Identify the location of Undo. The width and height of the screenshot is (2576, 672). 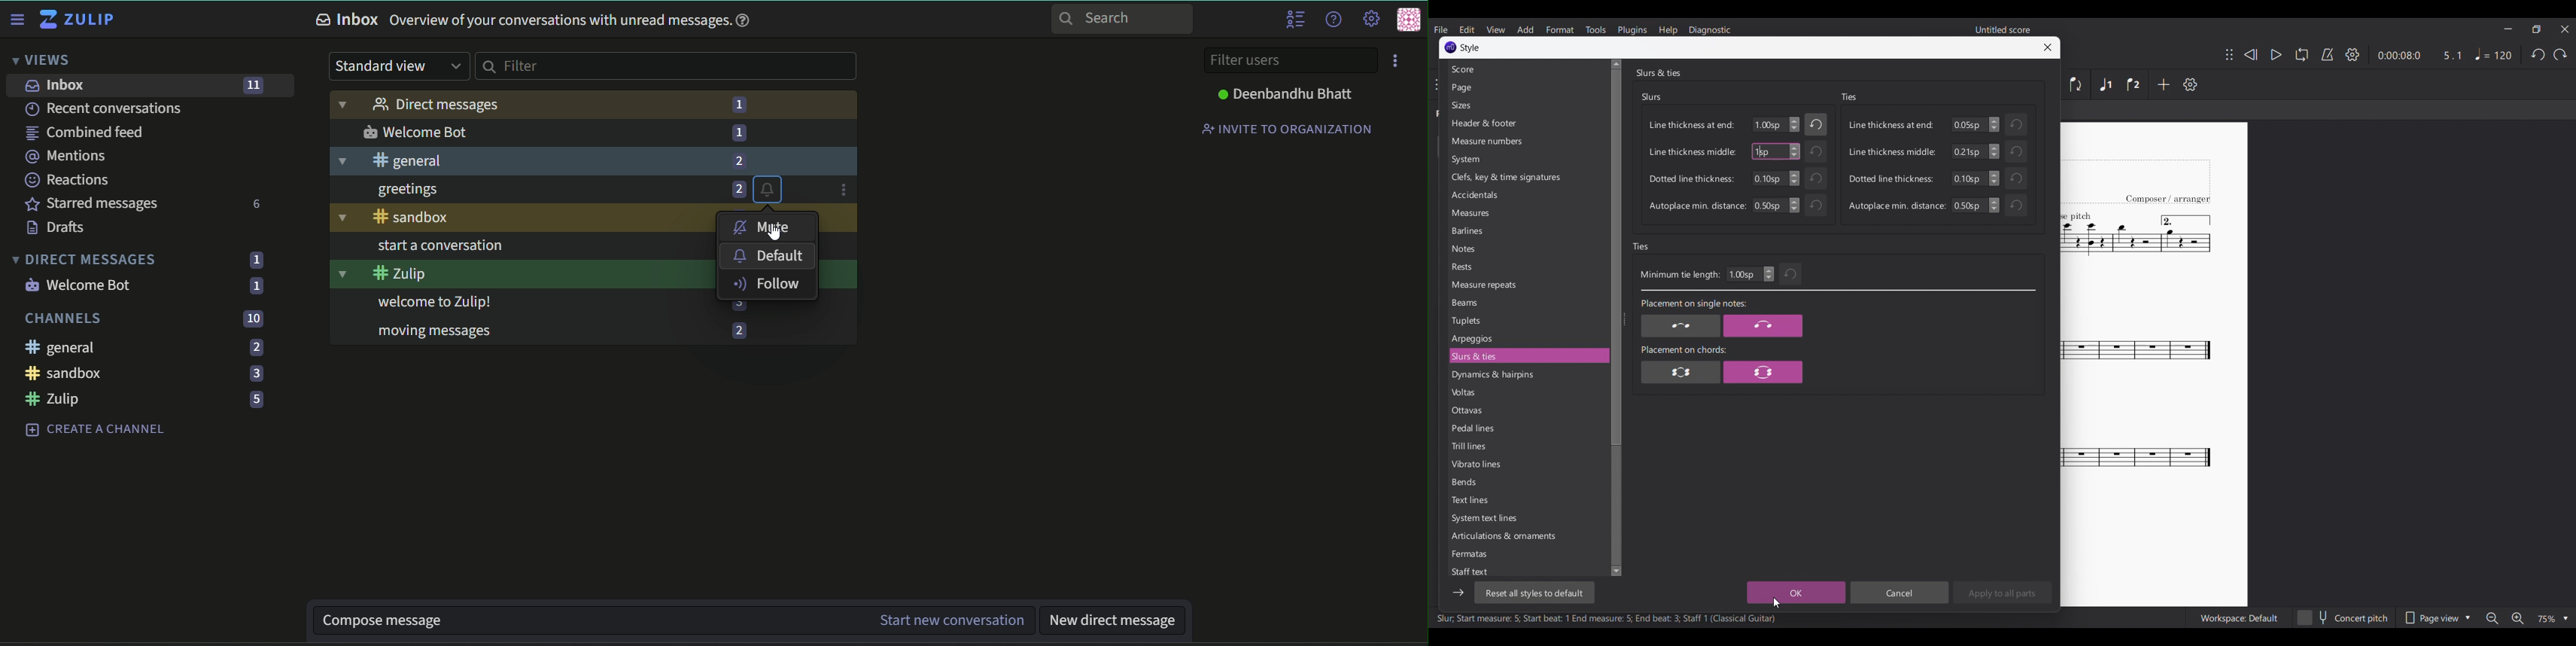
(1816, 124).